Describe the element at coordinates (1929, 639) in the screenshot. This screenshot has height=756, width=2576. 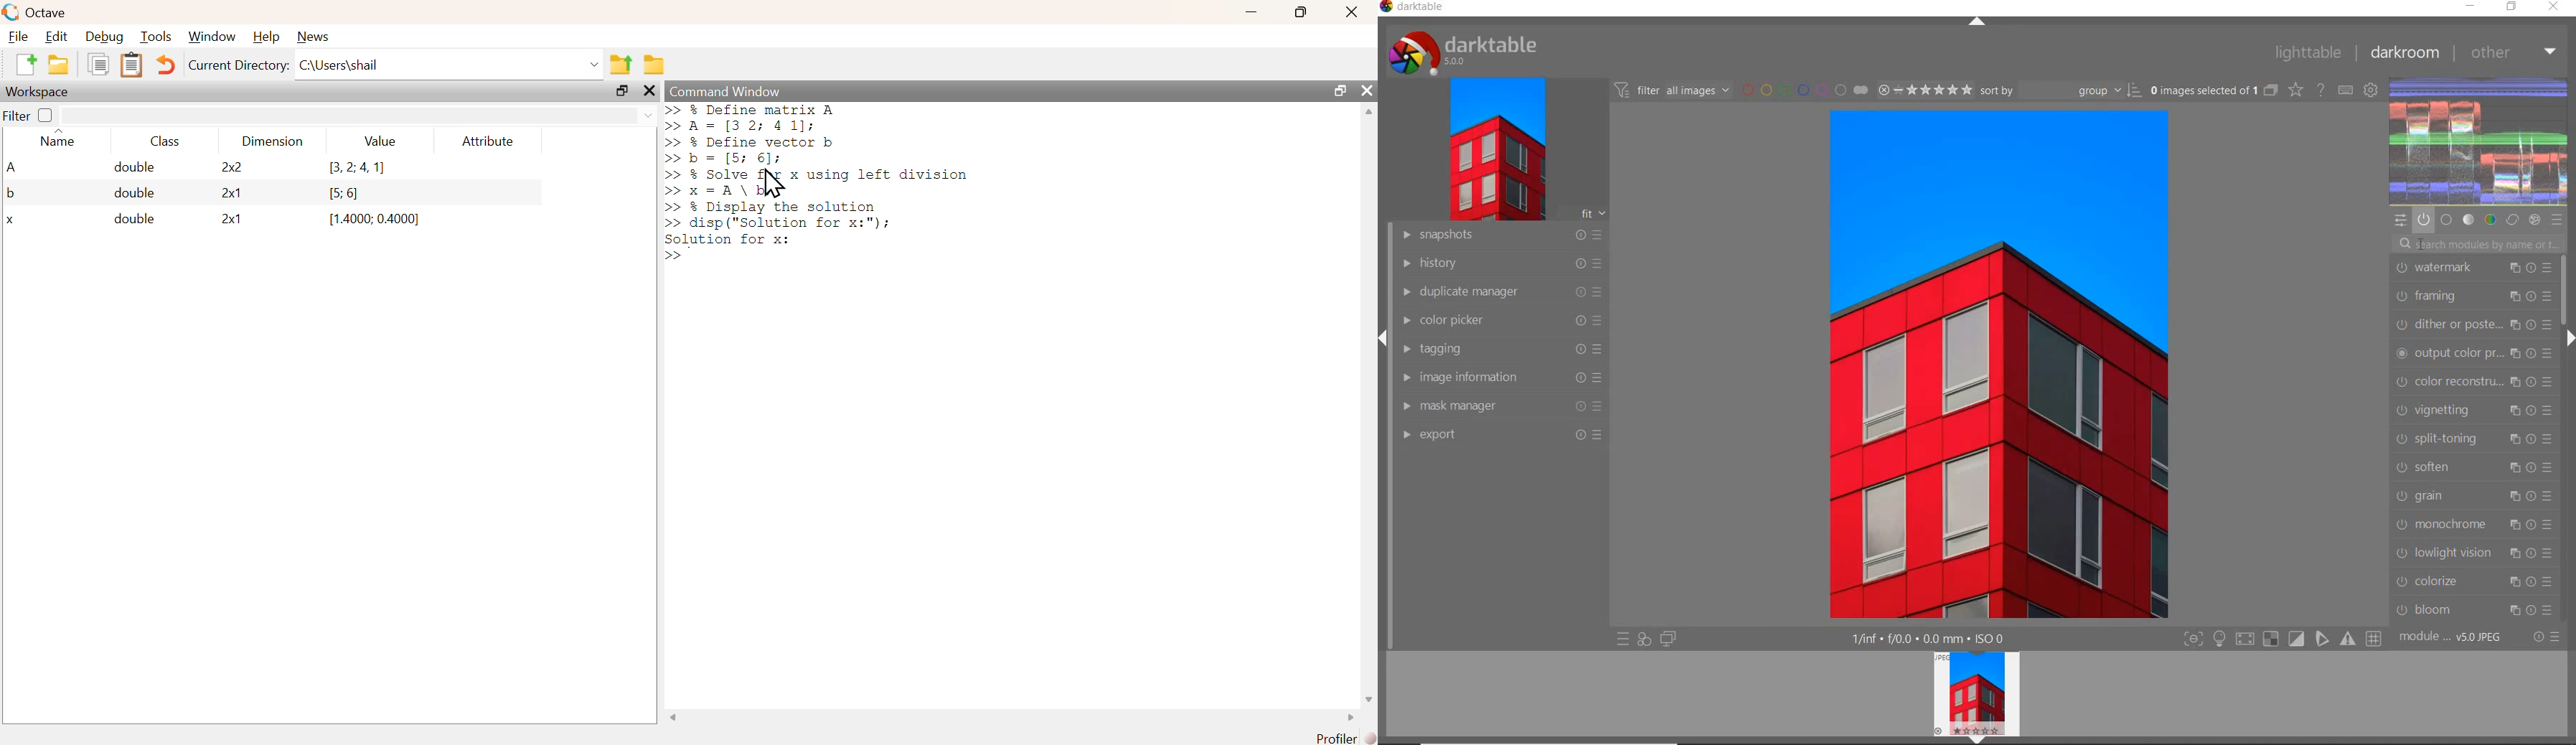
I see `display information` at that location.